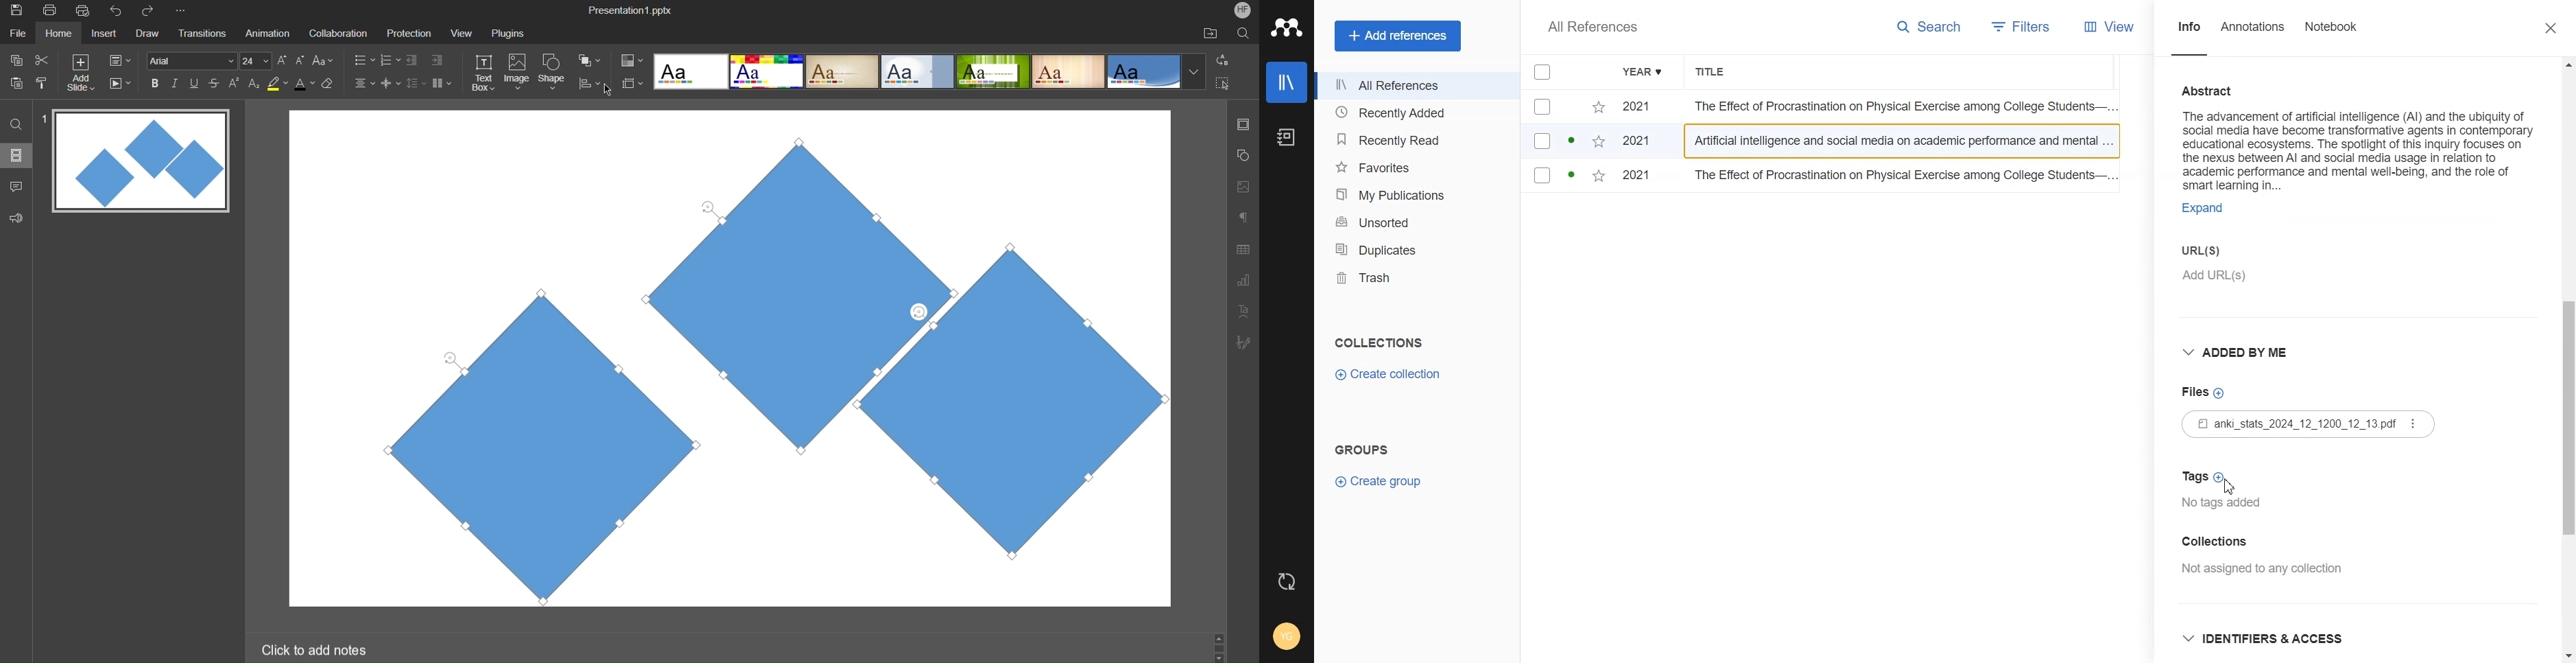 The height and width of the screenshot is (672, 2576). Describe the element at coordinates (2018, 27) in the screenshot. I see `Filters` at that location.